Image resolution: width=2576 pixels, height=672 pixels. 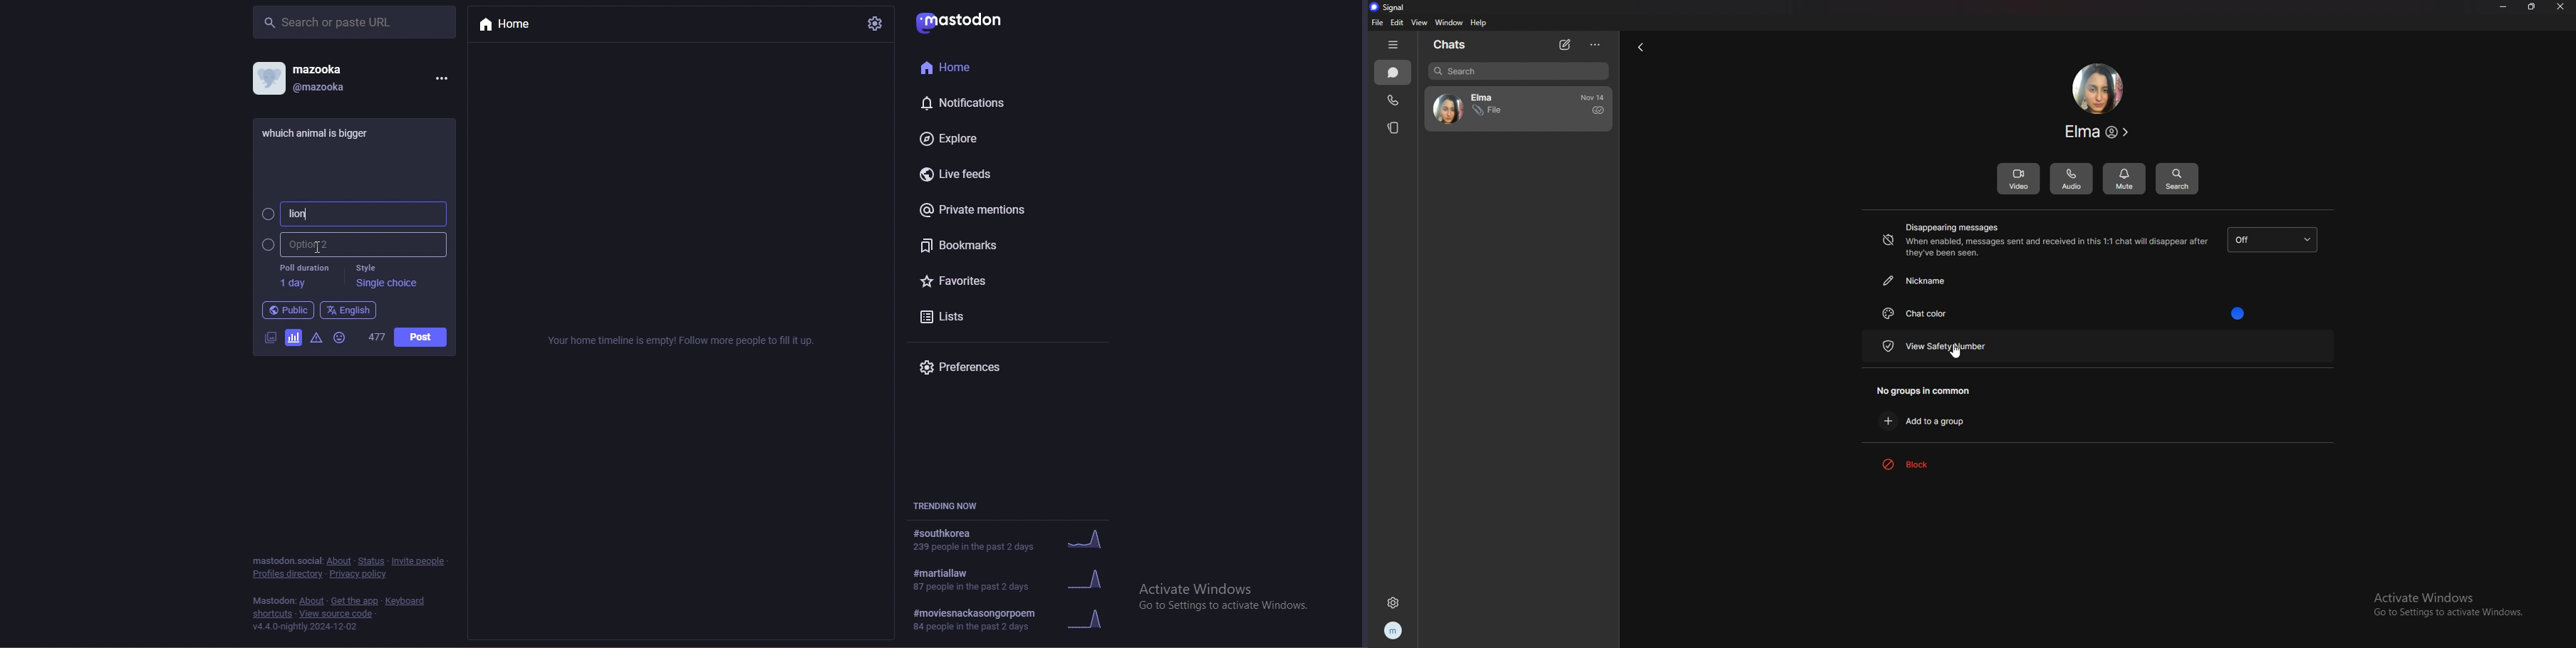 What do you see at coordinates (341, 614) in the screenshot?
I see `View source code` at bounding box center [341, 614].